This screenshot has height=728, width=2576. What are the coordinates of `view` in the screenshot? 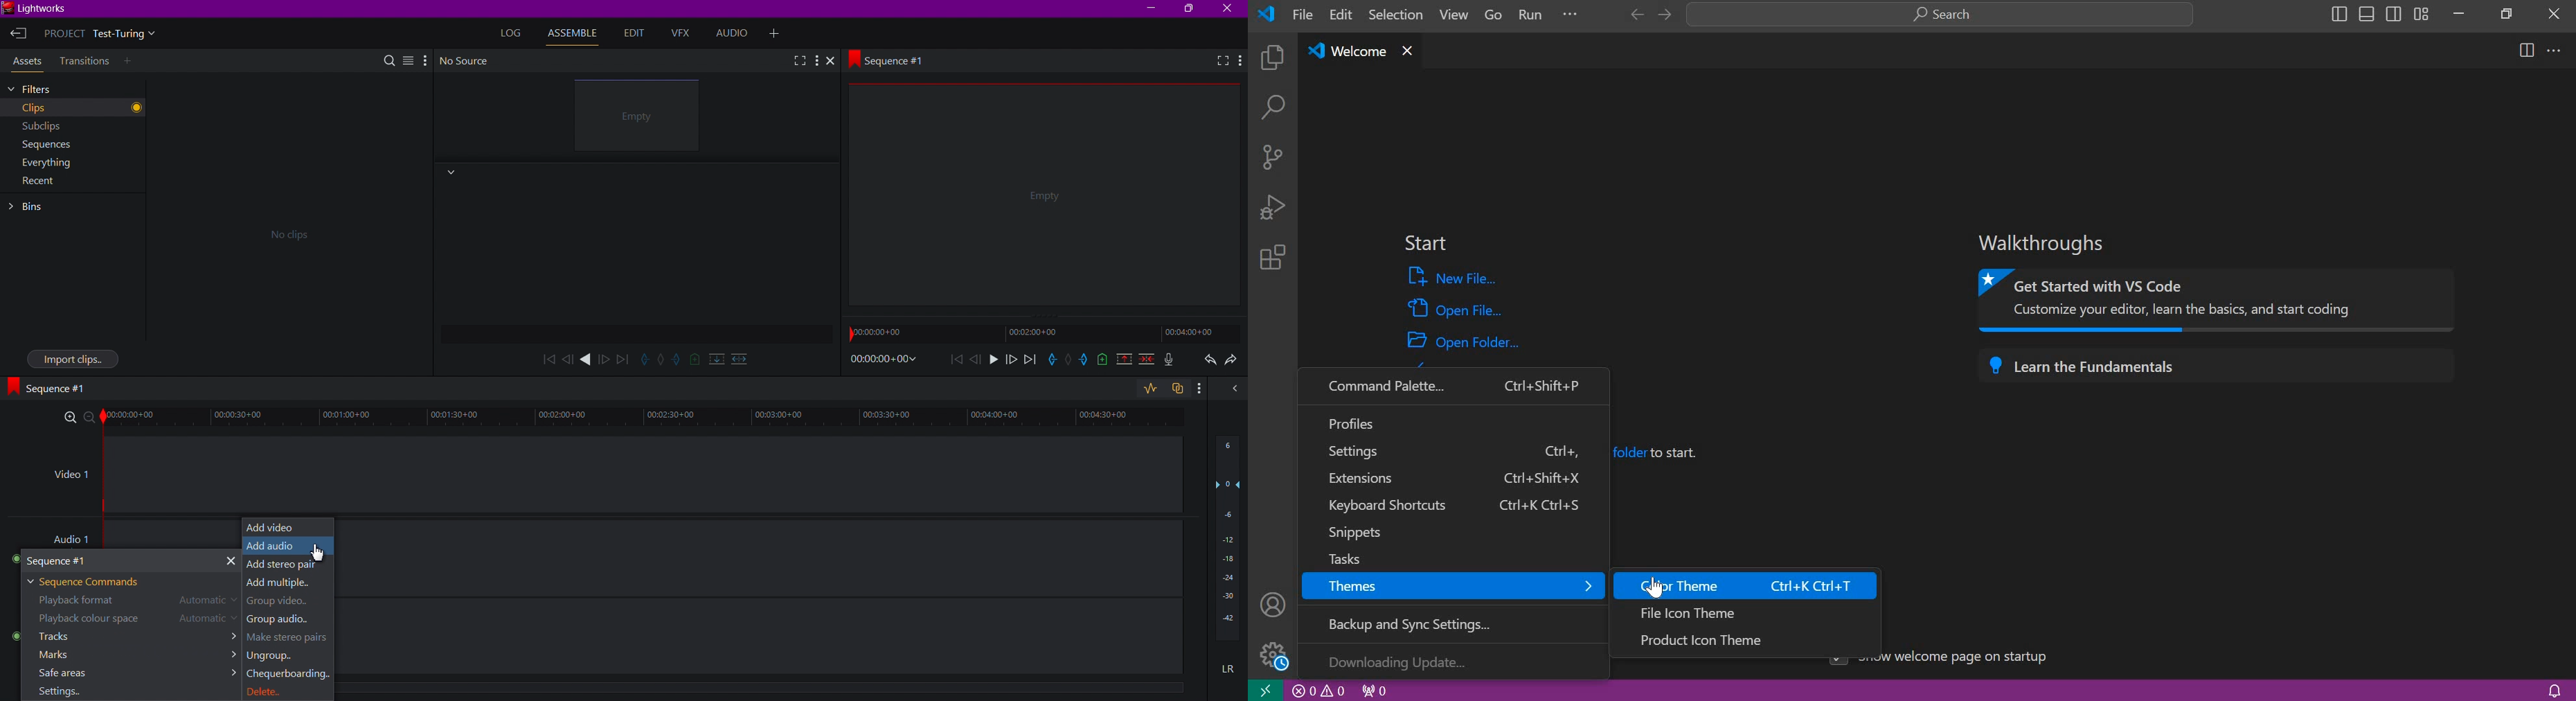 It's located at (1450, 17).